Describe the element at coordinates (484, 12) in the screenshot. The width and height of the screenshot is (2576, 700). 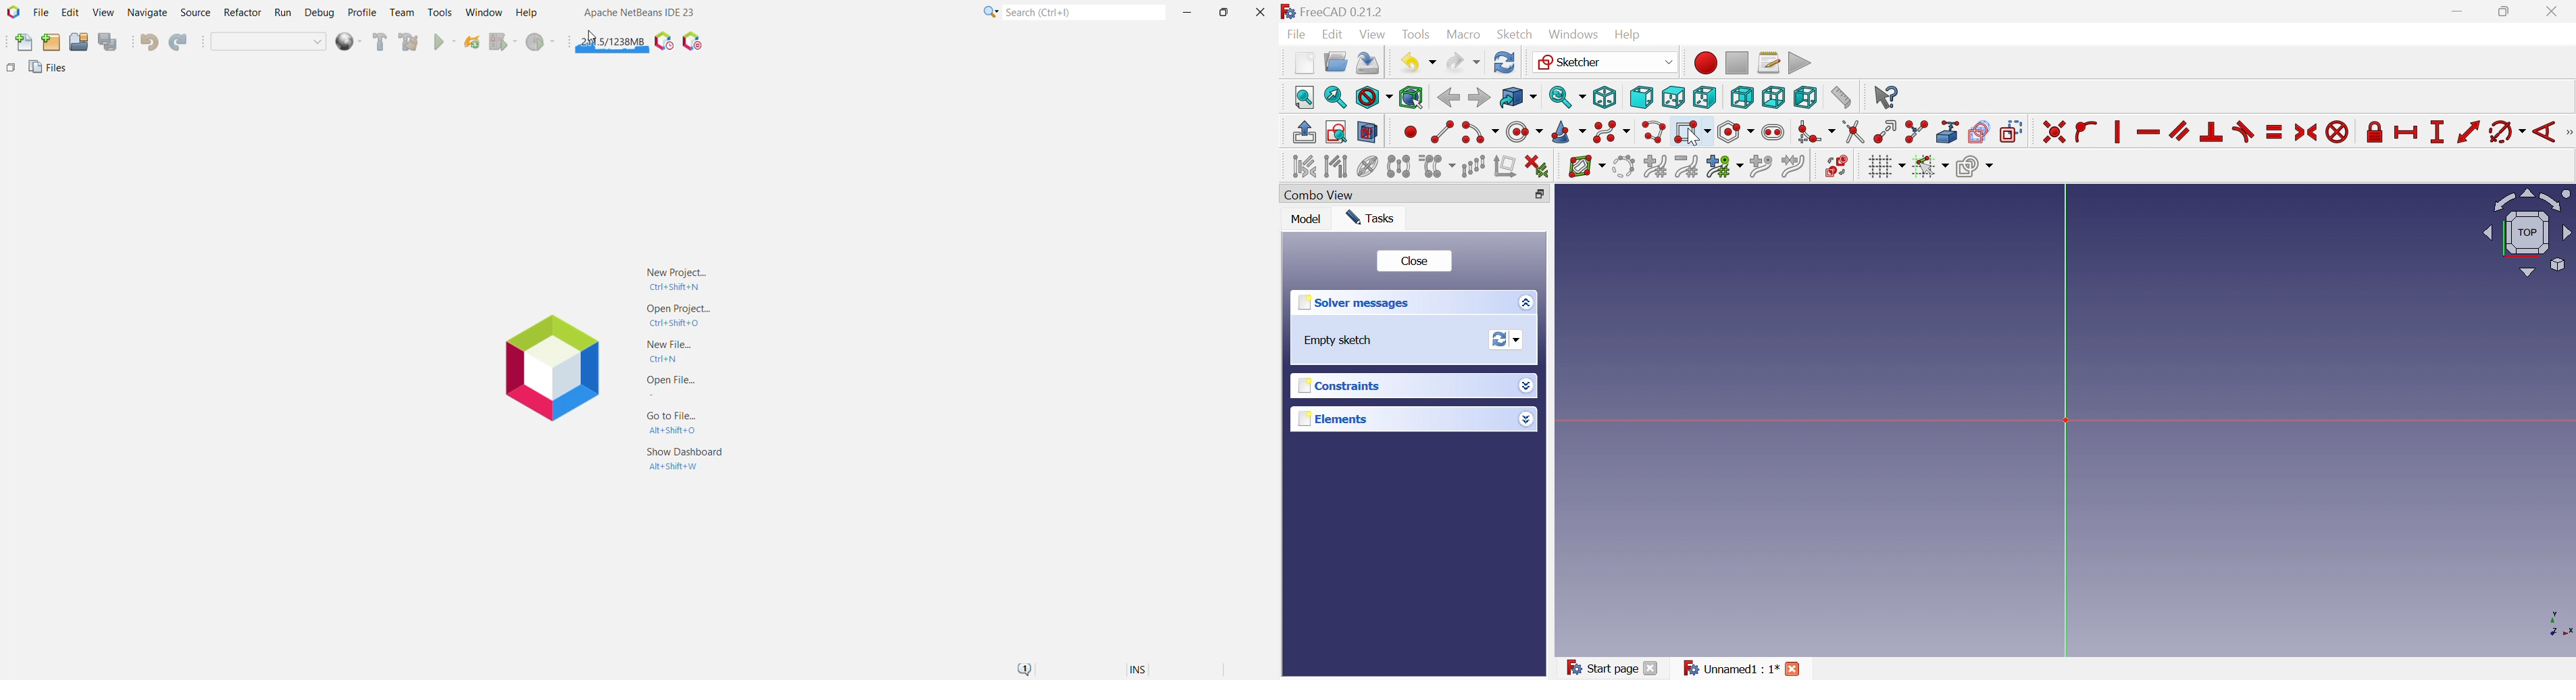
I see `Window` at that location.